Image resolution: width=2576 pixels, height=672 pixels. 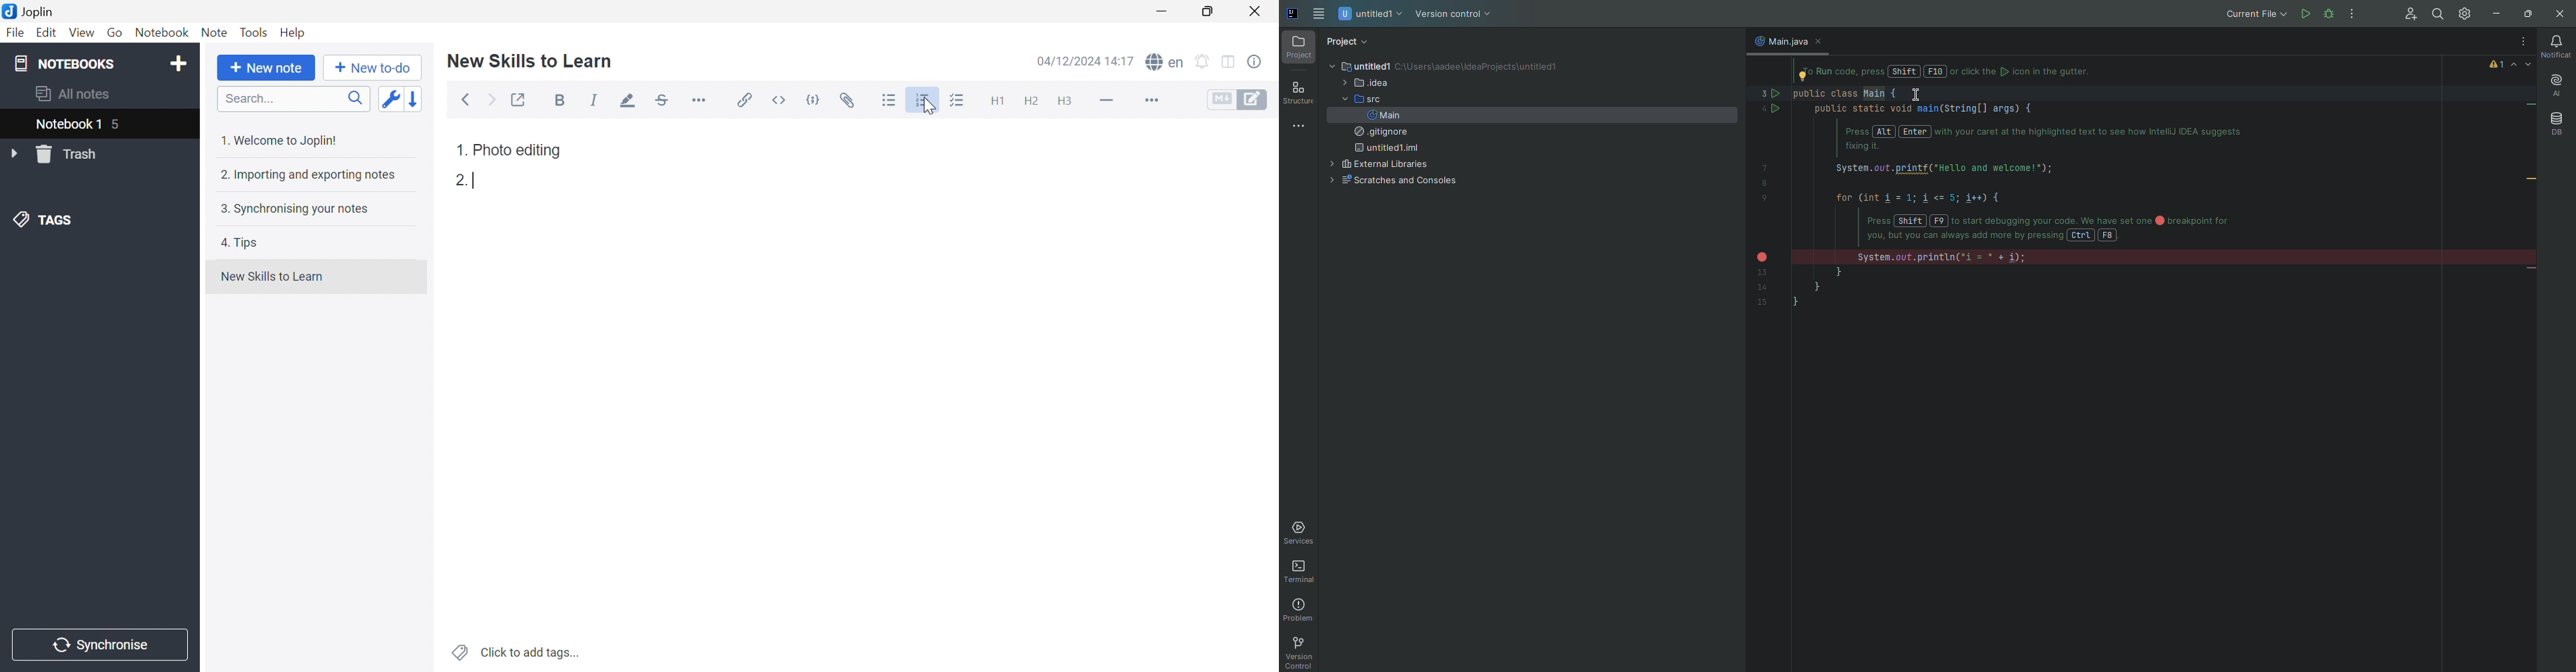 What do you see at coordinates (889, 101) in the screenshot?
I see `Bullet list` at bounding box center [889, 101].